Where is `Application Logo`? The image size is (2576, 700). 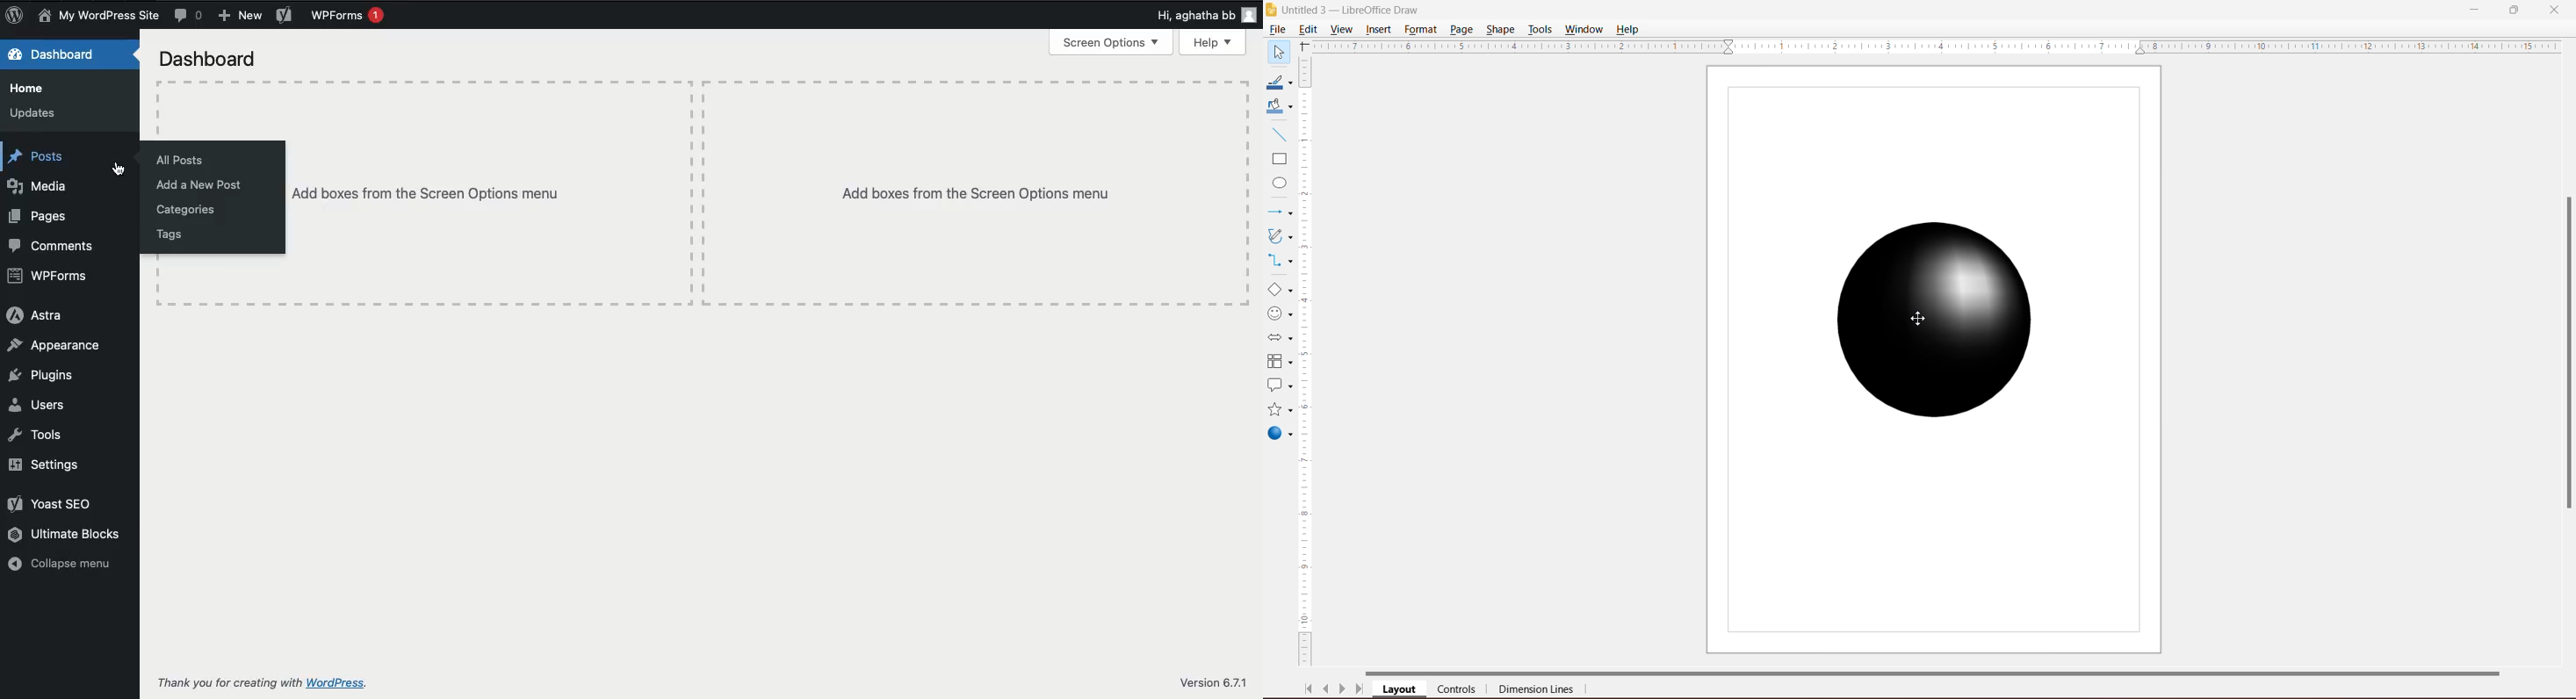 Application Logo is located at coordinates (1272, 10).